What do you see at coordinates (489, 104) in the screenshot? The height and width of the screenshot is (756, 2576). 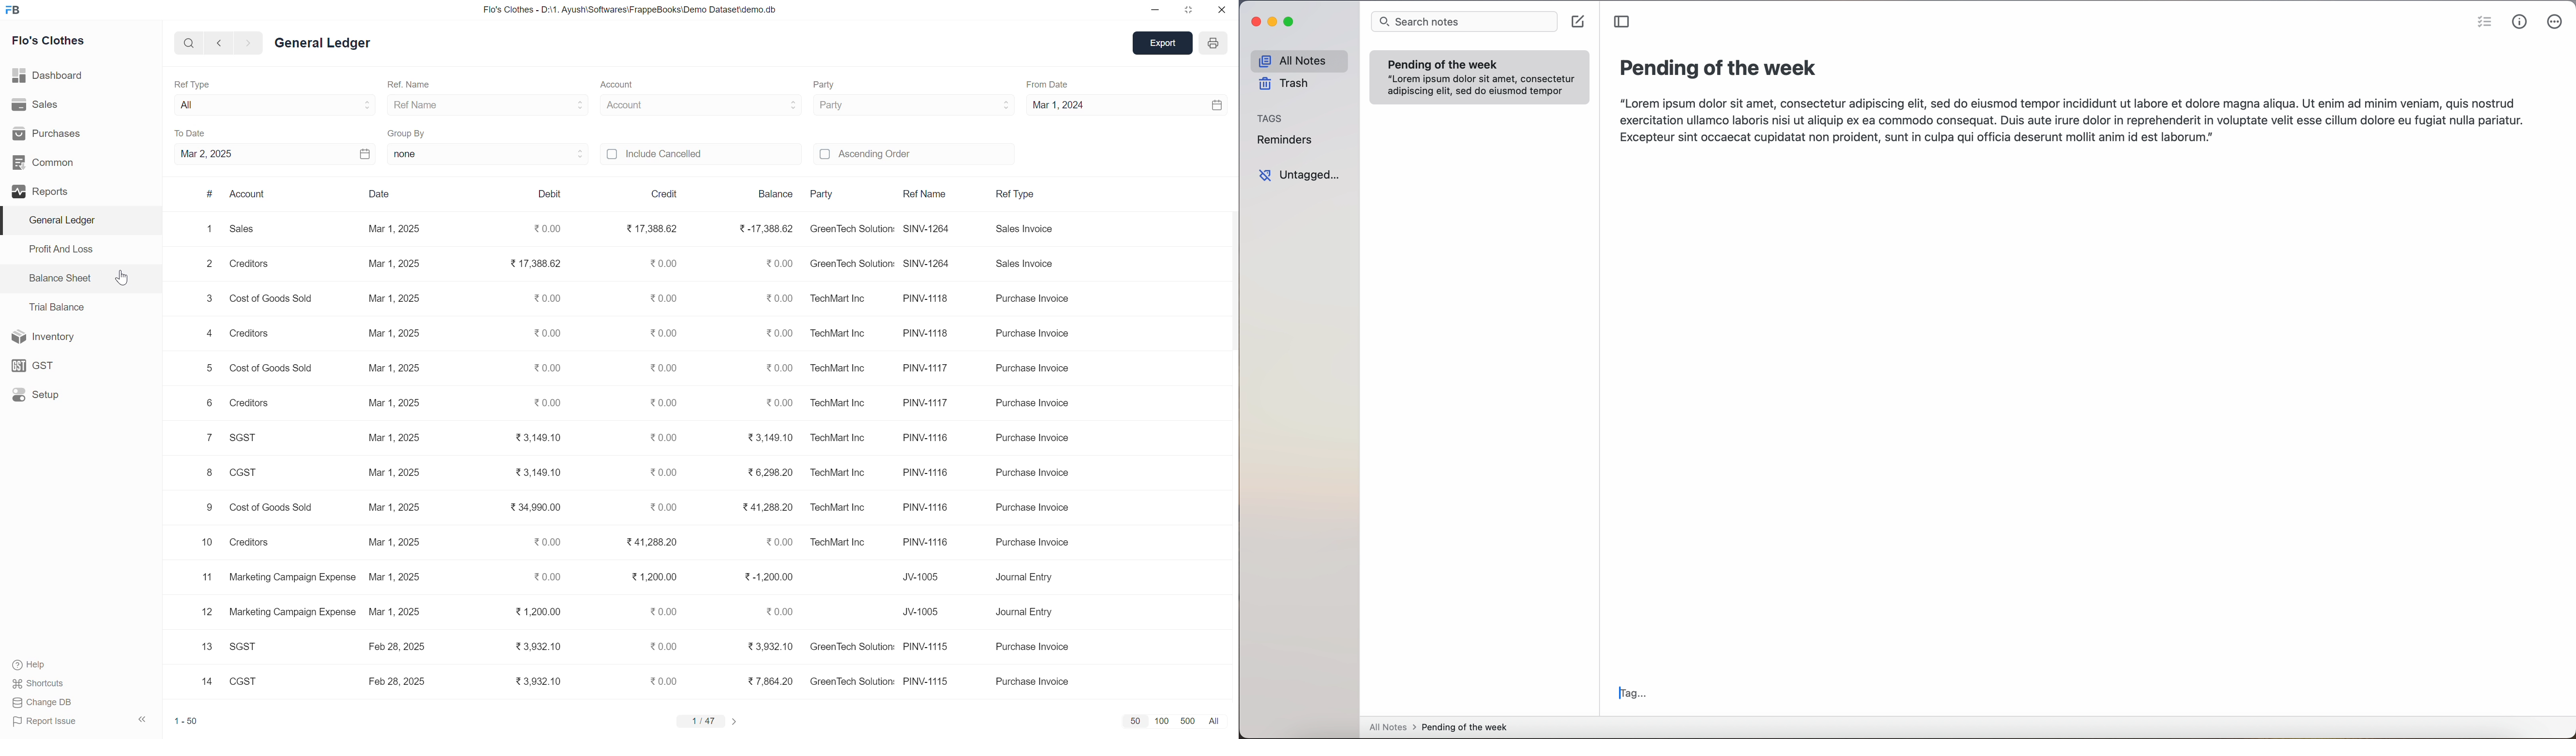 I see `Ref Name ` at bounding box center [489, 104].